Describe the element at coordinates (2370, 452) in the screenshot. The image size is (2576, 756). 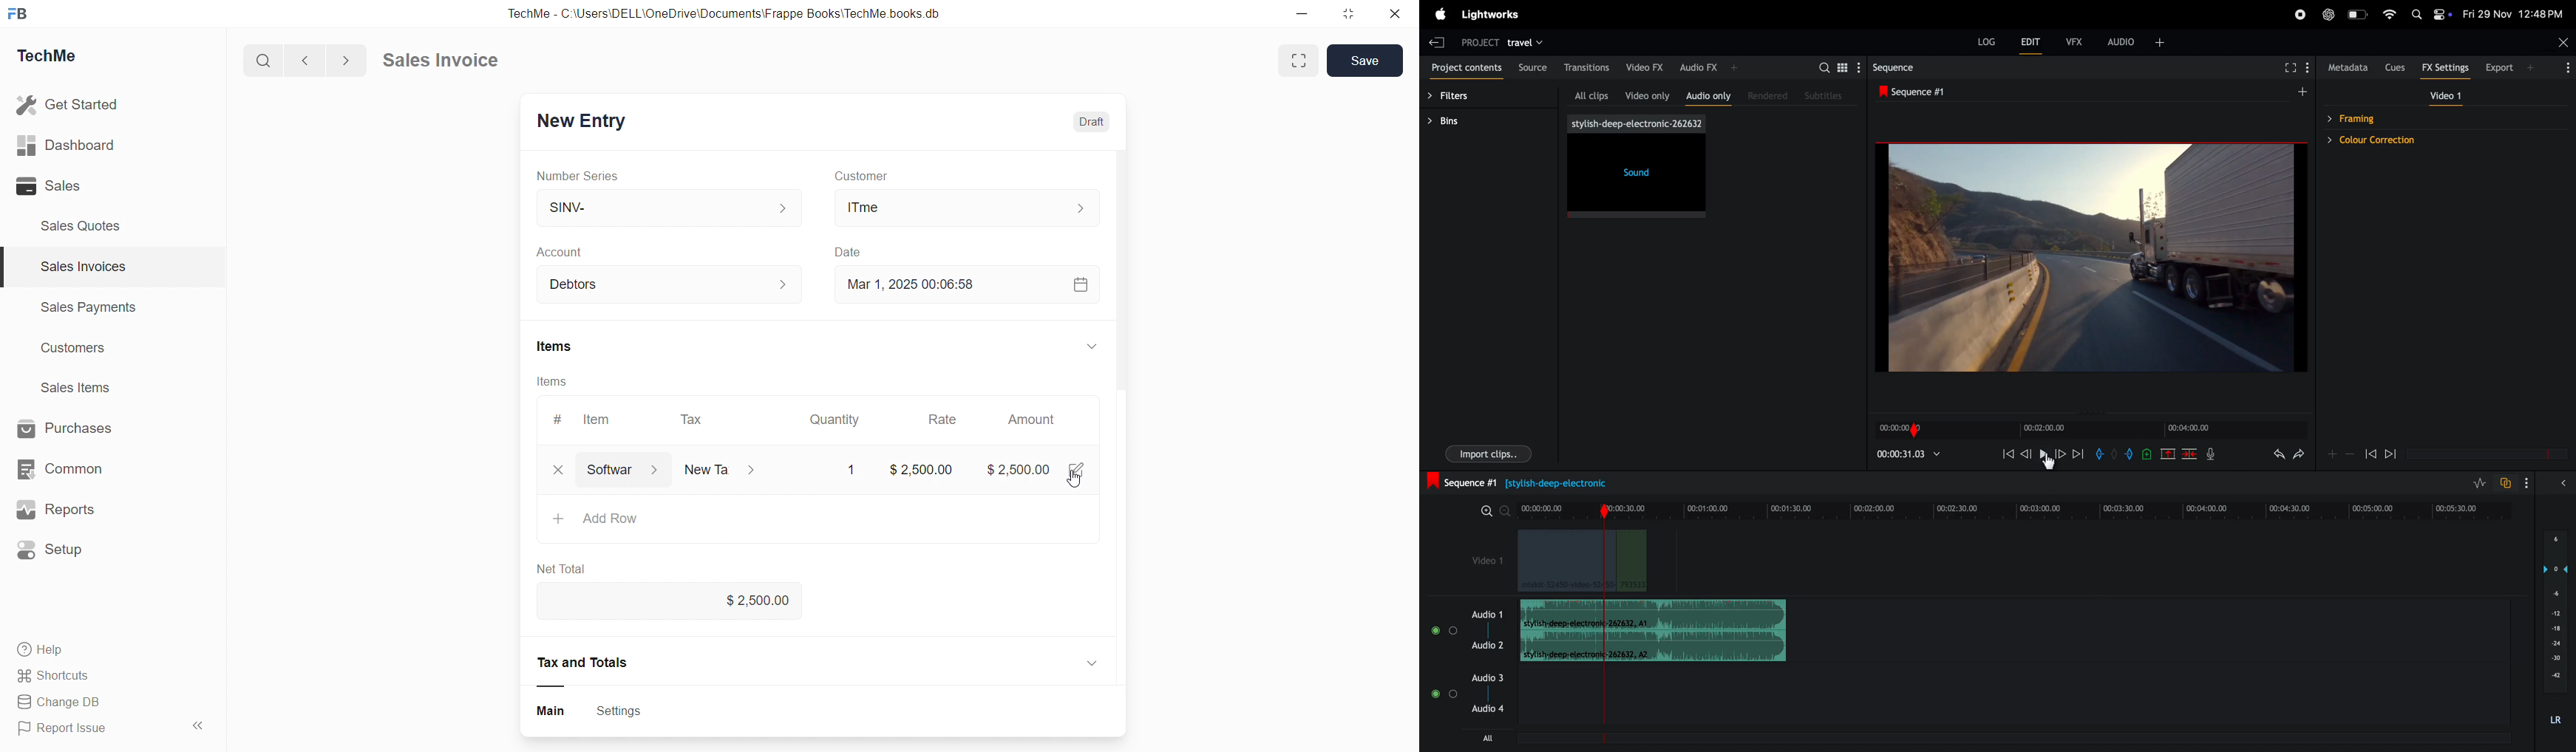
I see `previous frame` at that location.